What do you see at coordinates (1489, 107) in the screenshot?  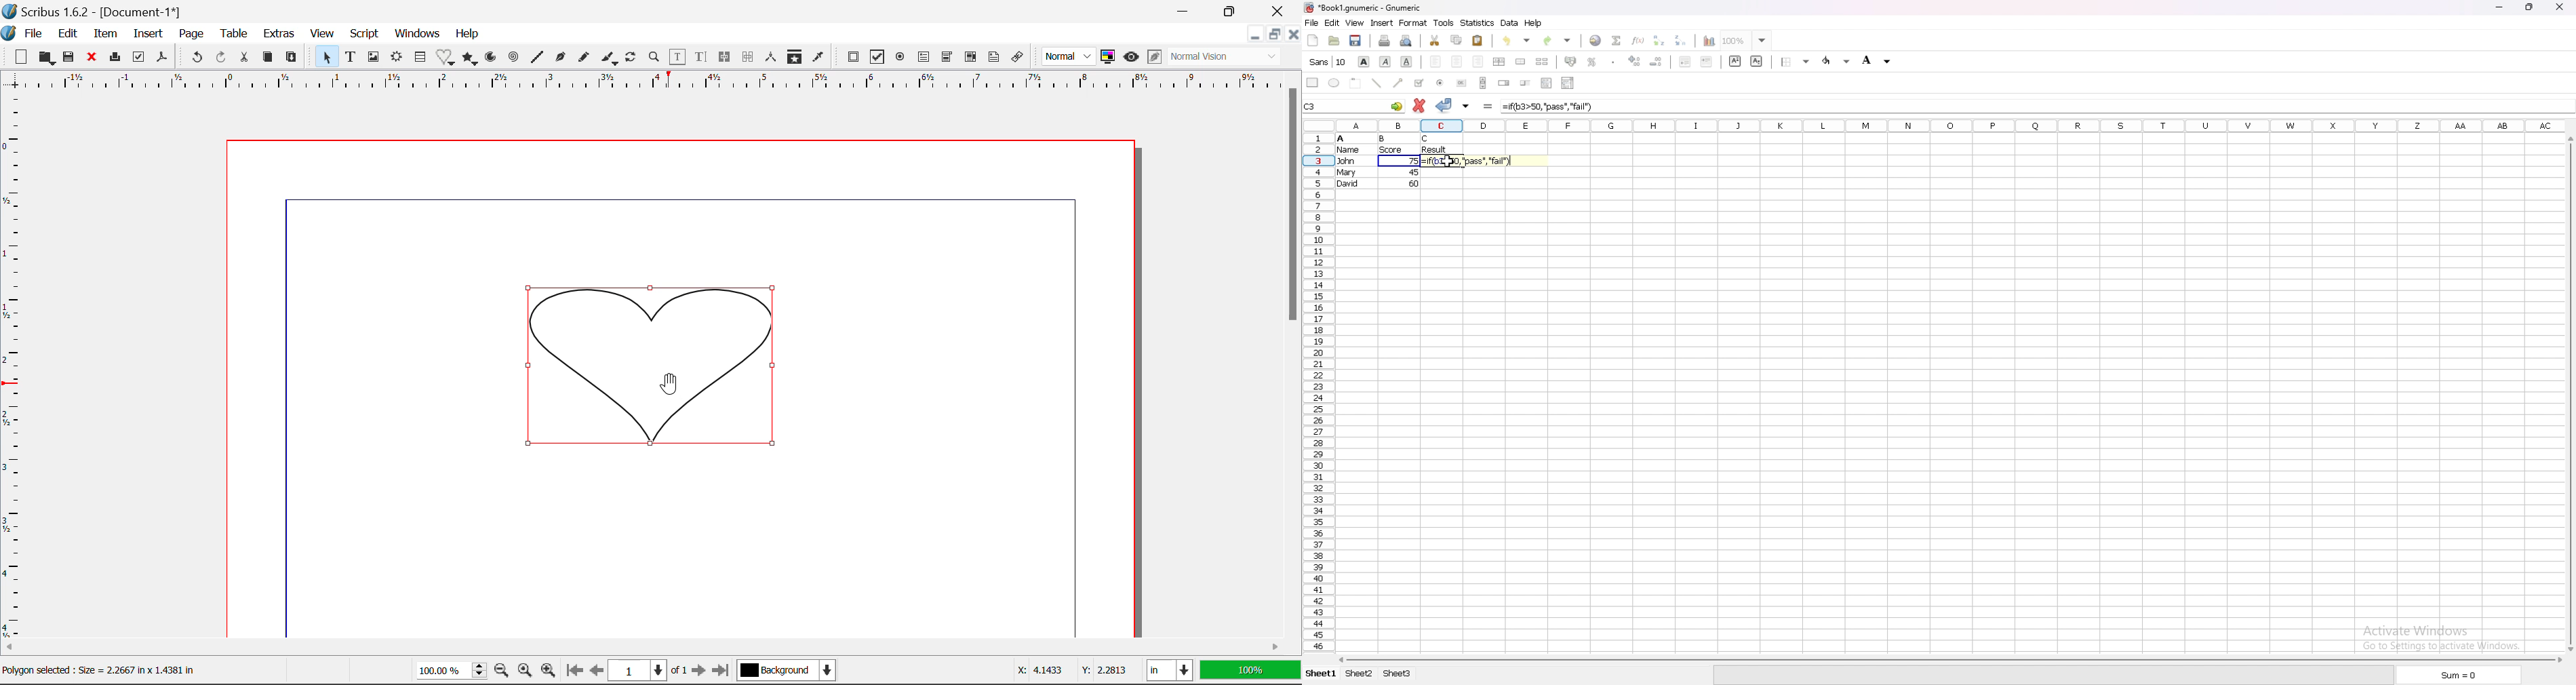 I see `formula` at bounding box center [1489, 107].